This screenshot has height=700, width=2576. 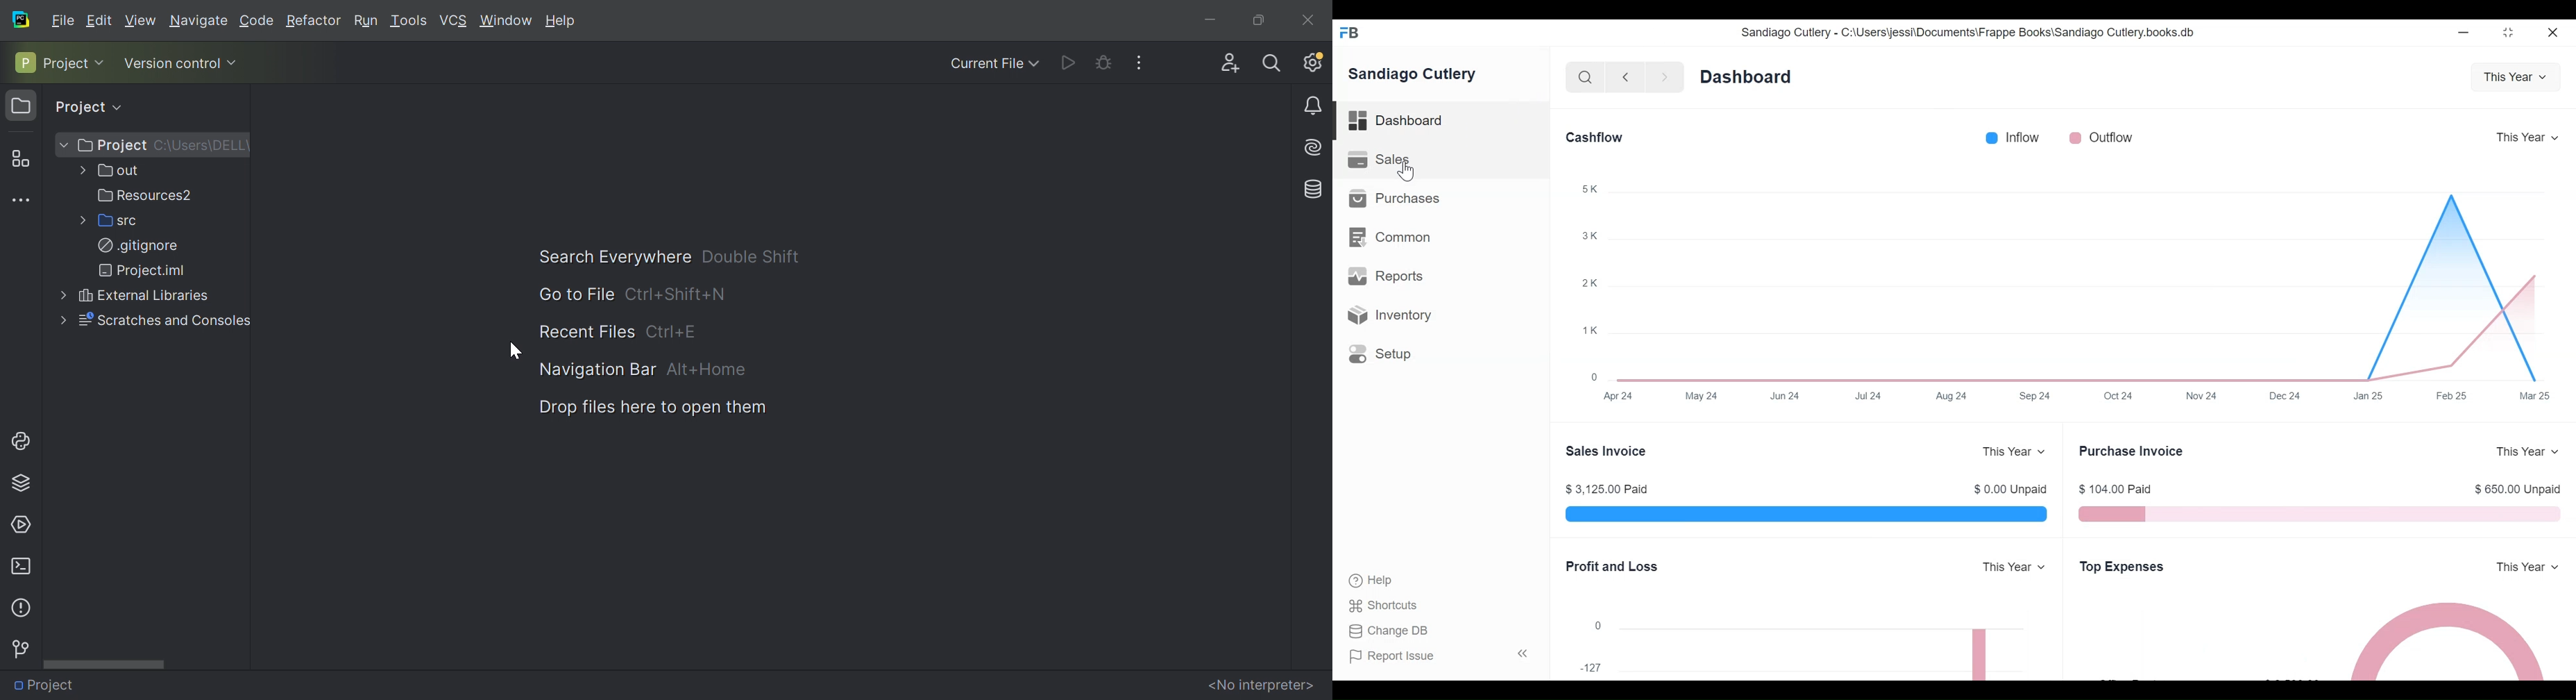 I want to click on FB, so click(x=1352, y=33).